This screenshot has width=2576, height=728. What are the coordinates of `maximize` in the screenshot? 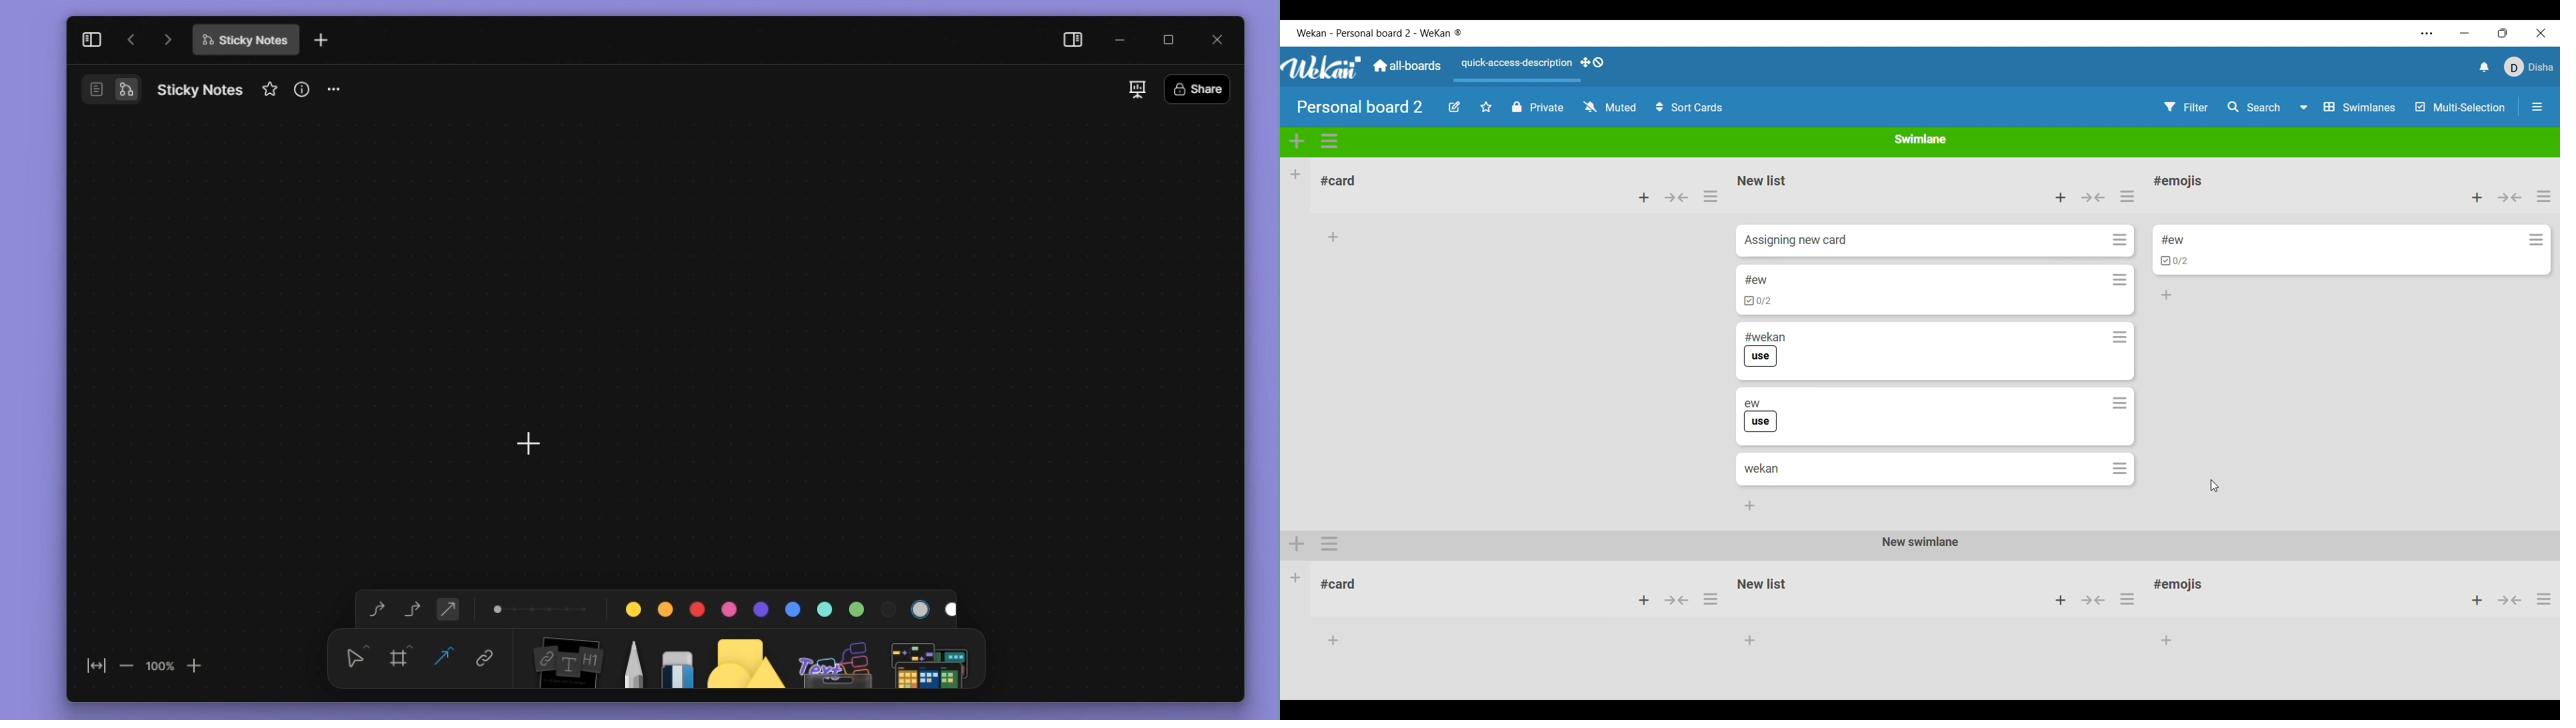 It's located at (1175, 41).